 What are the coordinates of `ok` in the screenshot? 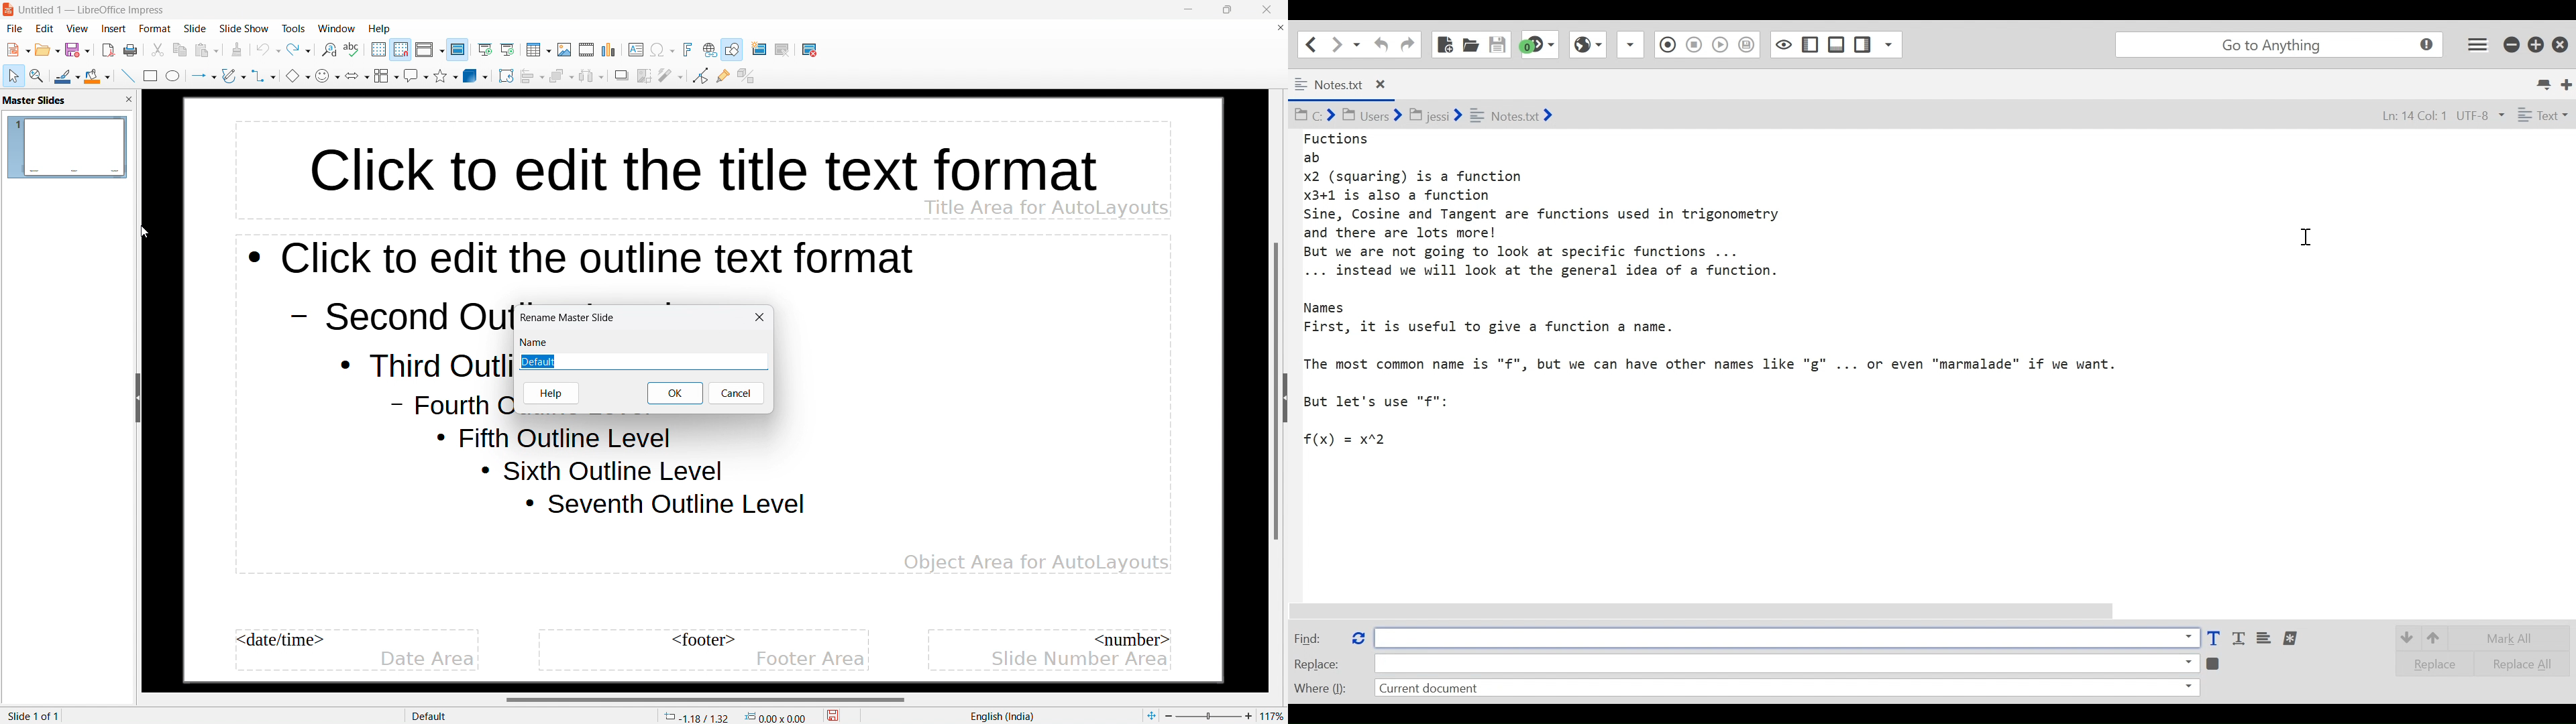 It's located at (676, 393).